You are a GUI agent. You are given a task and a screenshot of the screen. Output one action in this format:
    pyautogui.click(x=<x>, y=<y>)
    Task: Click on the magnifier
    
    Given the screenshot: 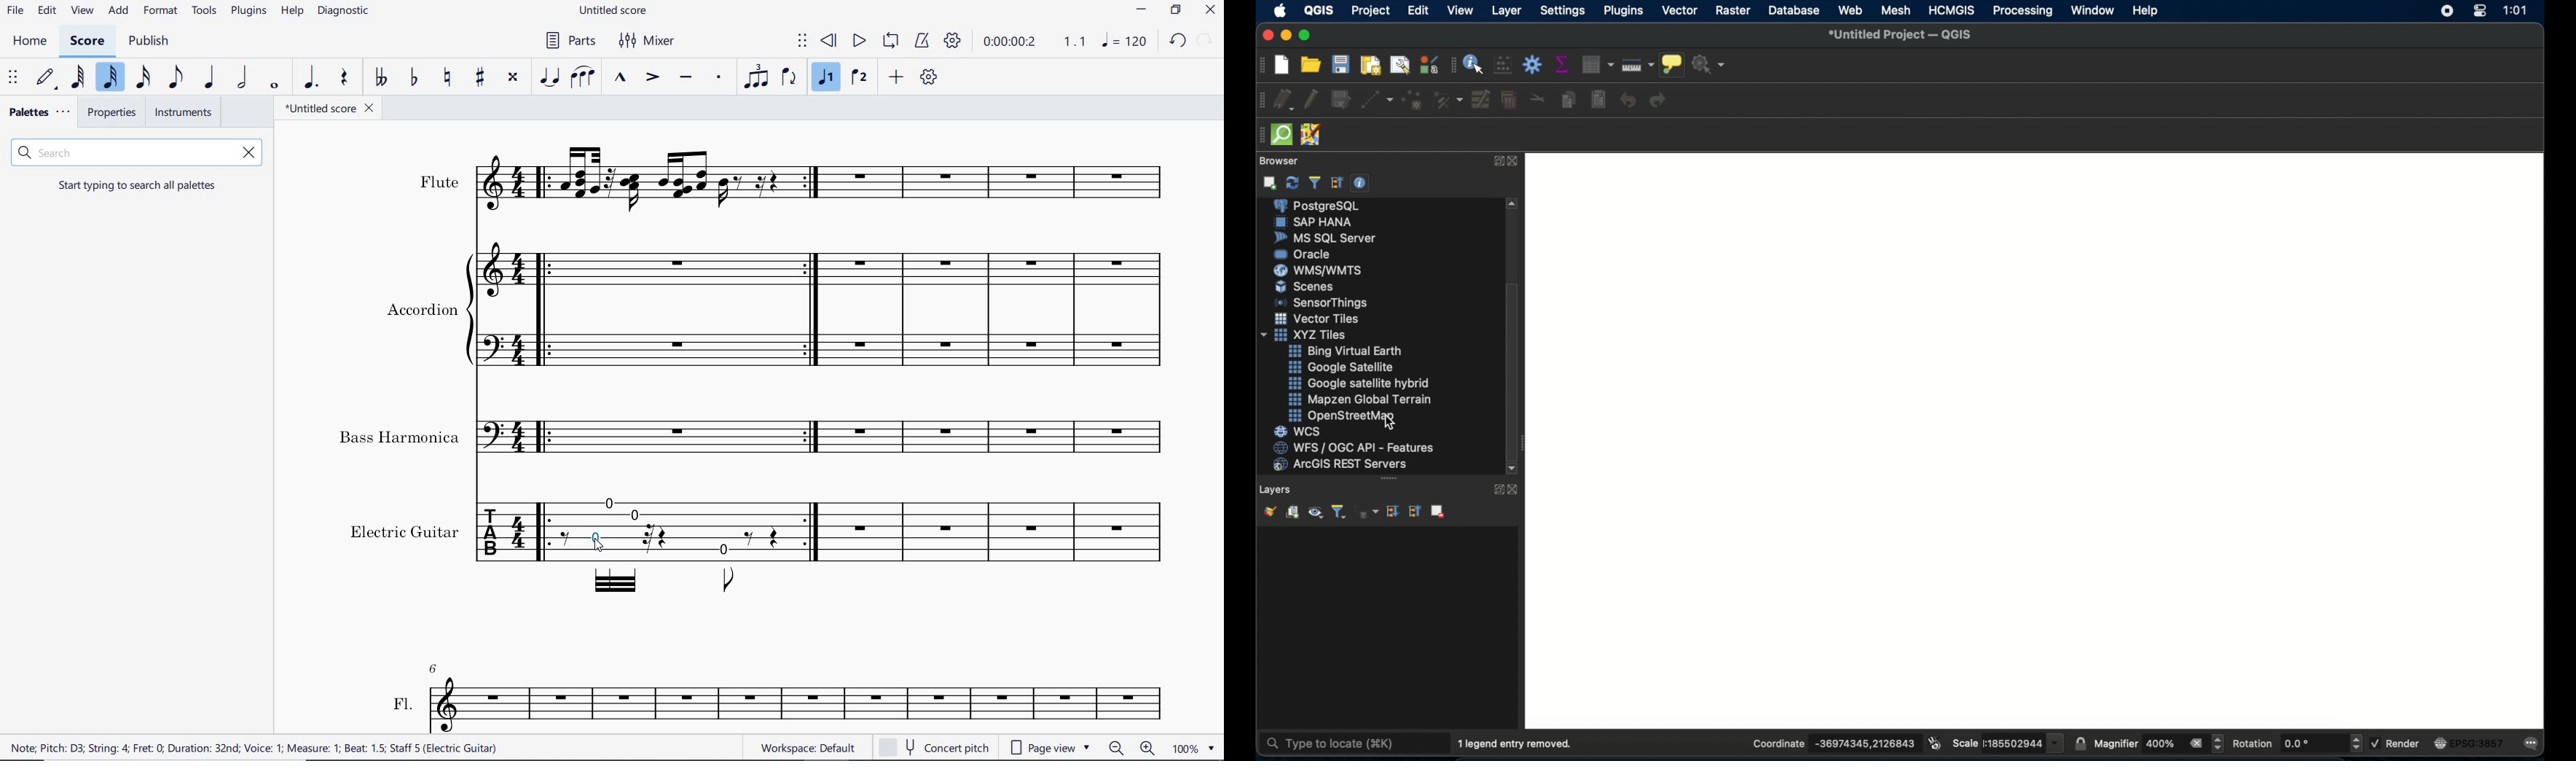 What is the action you would take?
    pyautogui.click(x=2158, y=743)
    